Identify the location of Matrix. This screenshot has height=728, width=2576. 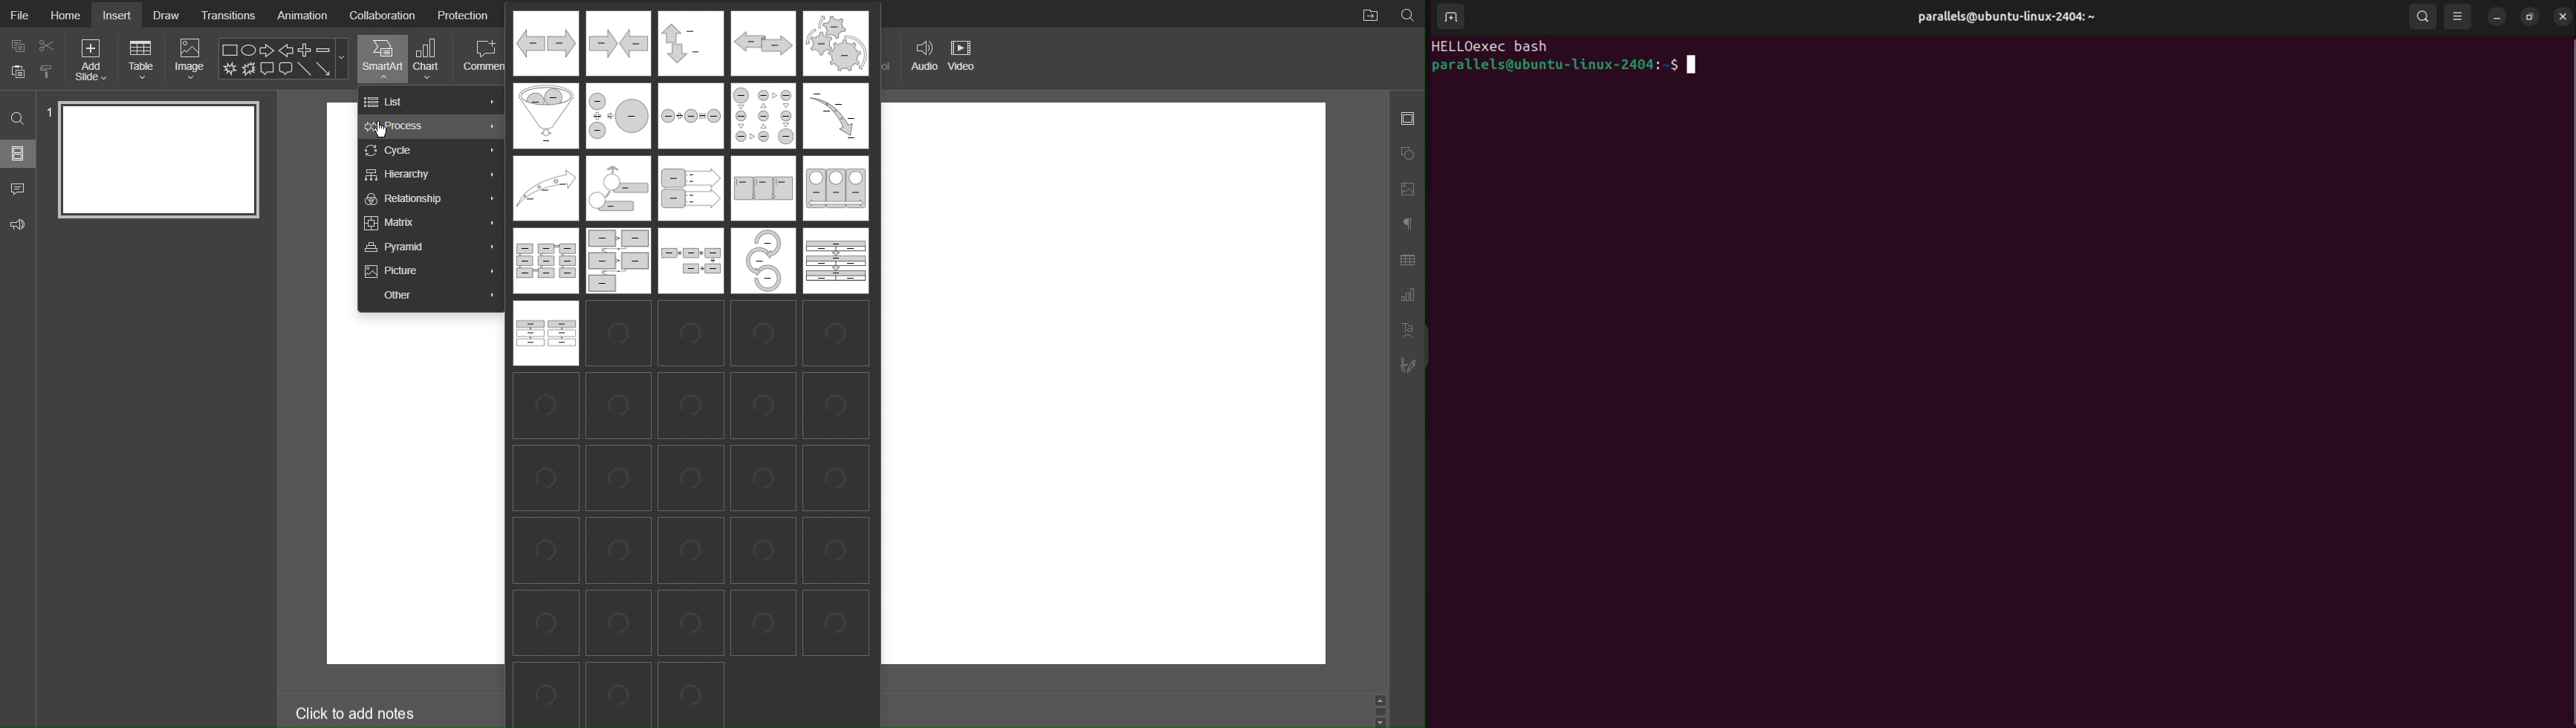
(431, 223).